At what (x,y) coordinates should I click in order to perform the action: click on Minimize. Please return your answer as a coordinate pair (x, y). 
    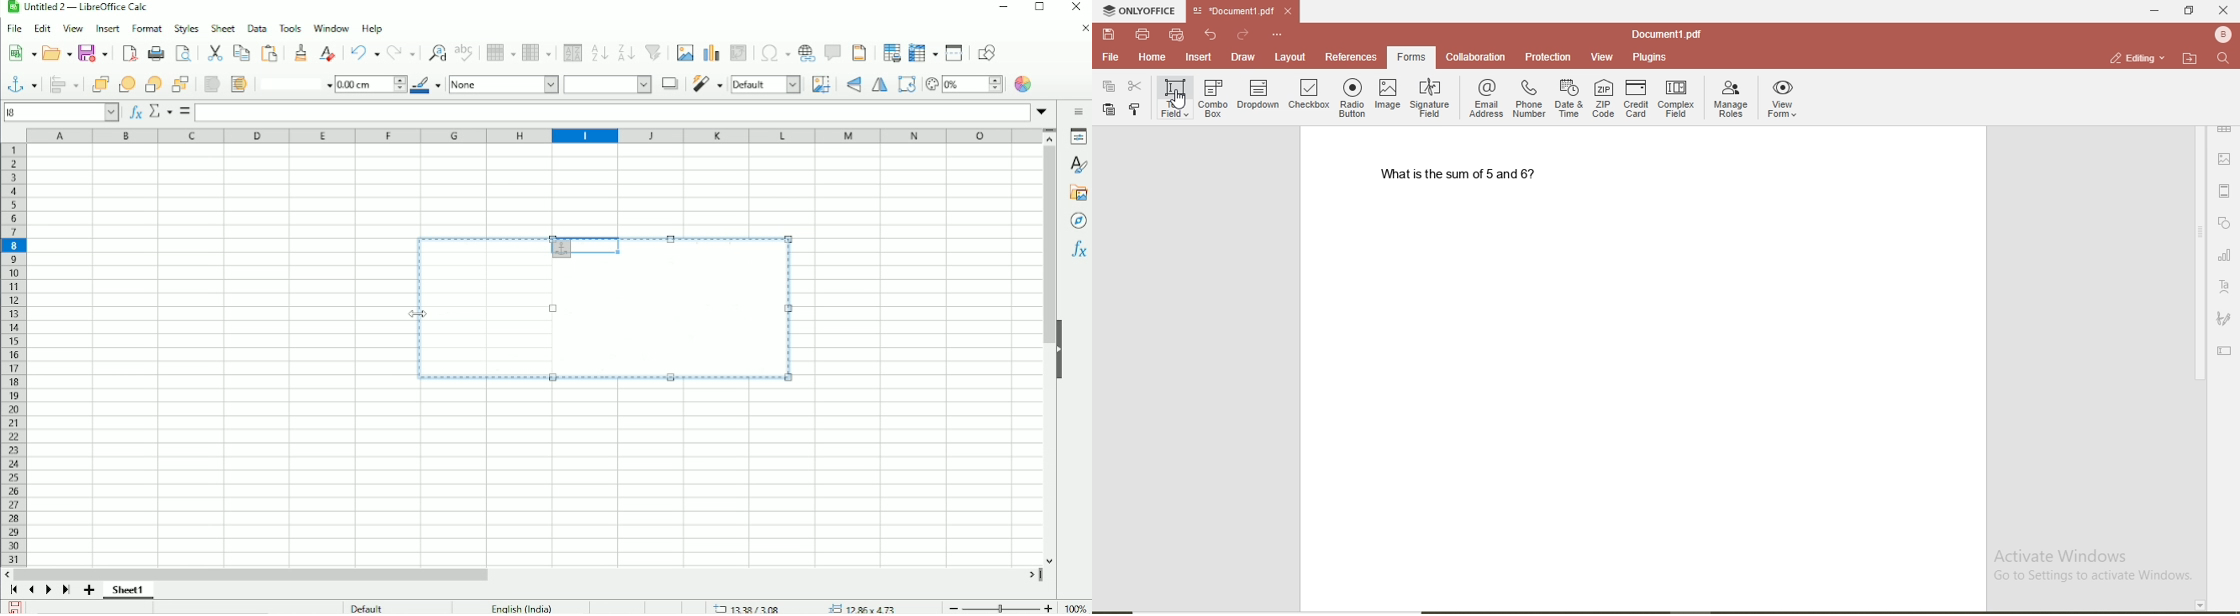
    Looking at the image, I should click on (1001, 8).